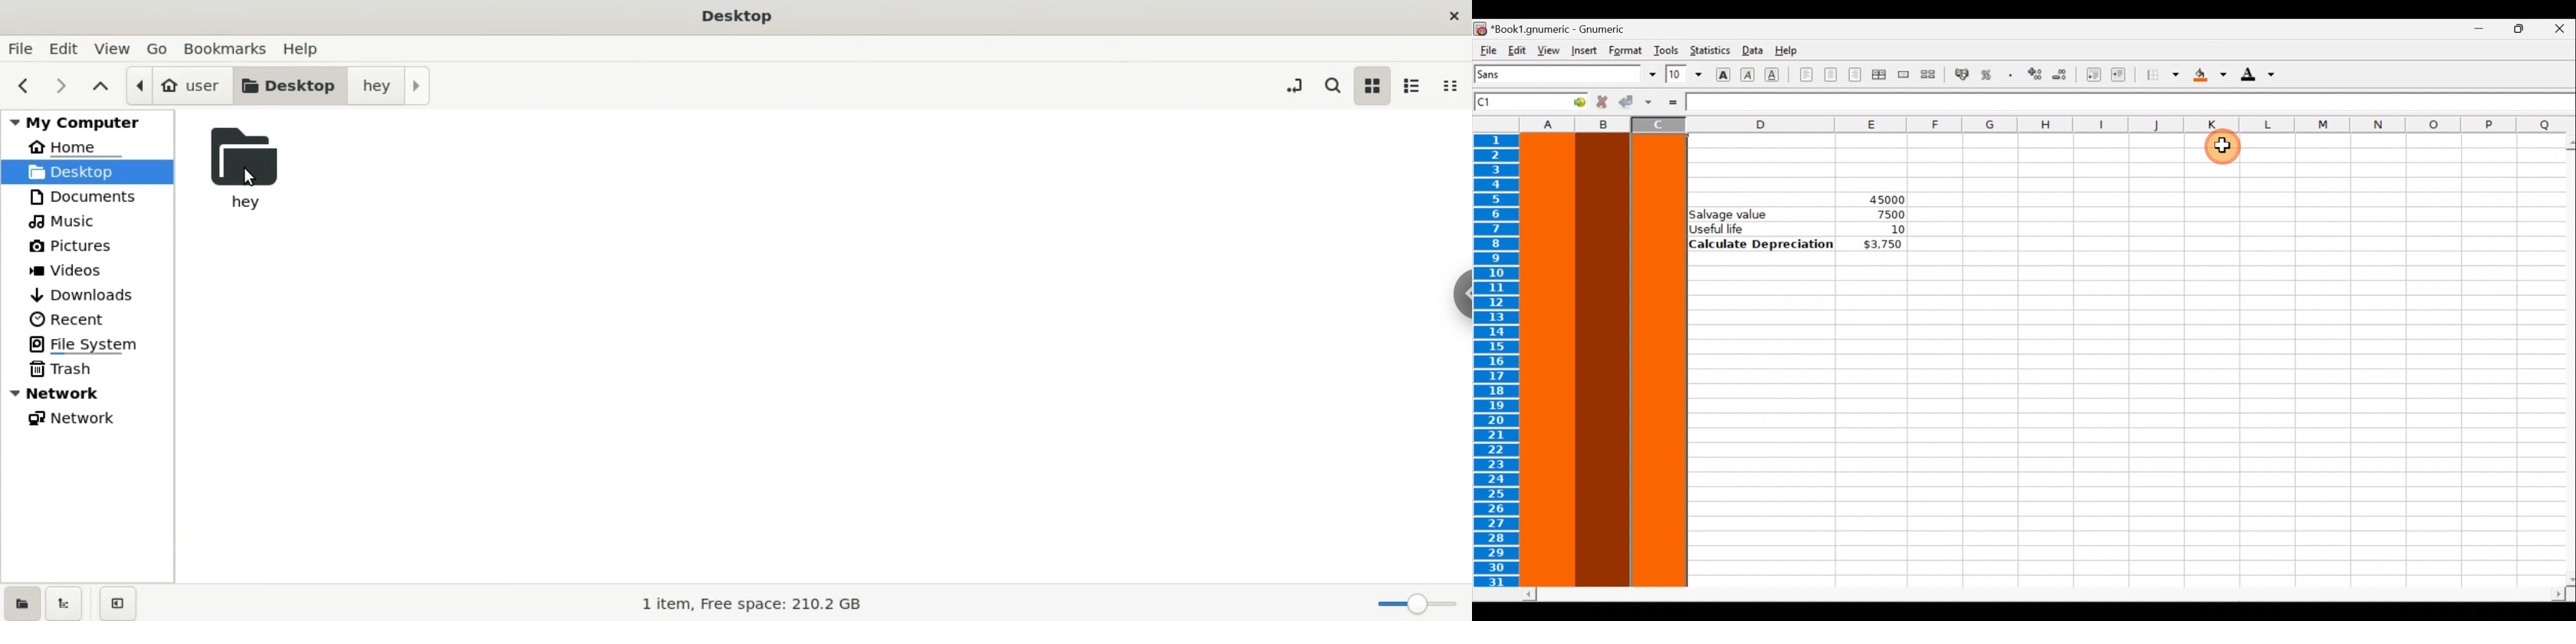  I want to click on Go to, so click(1571, 101).